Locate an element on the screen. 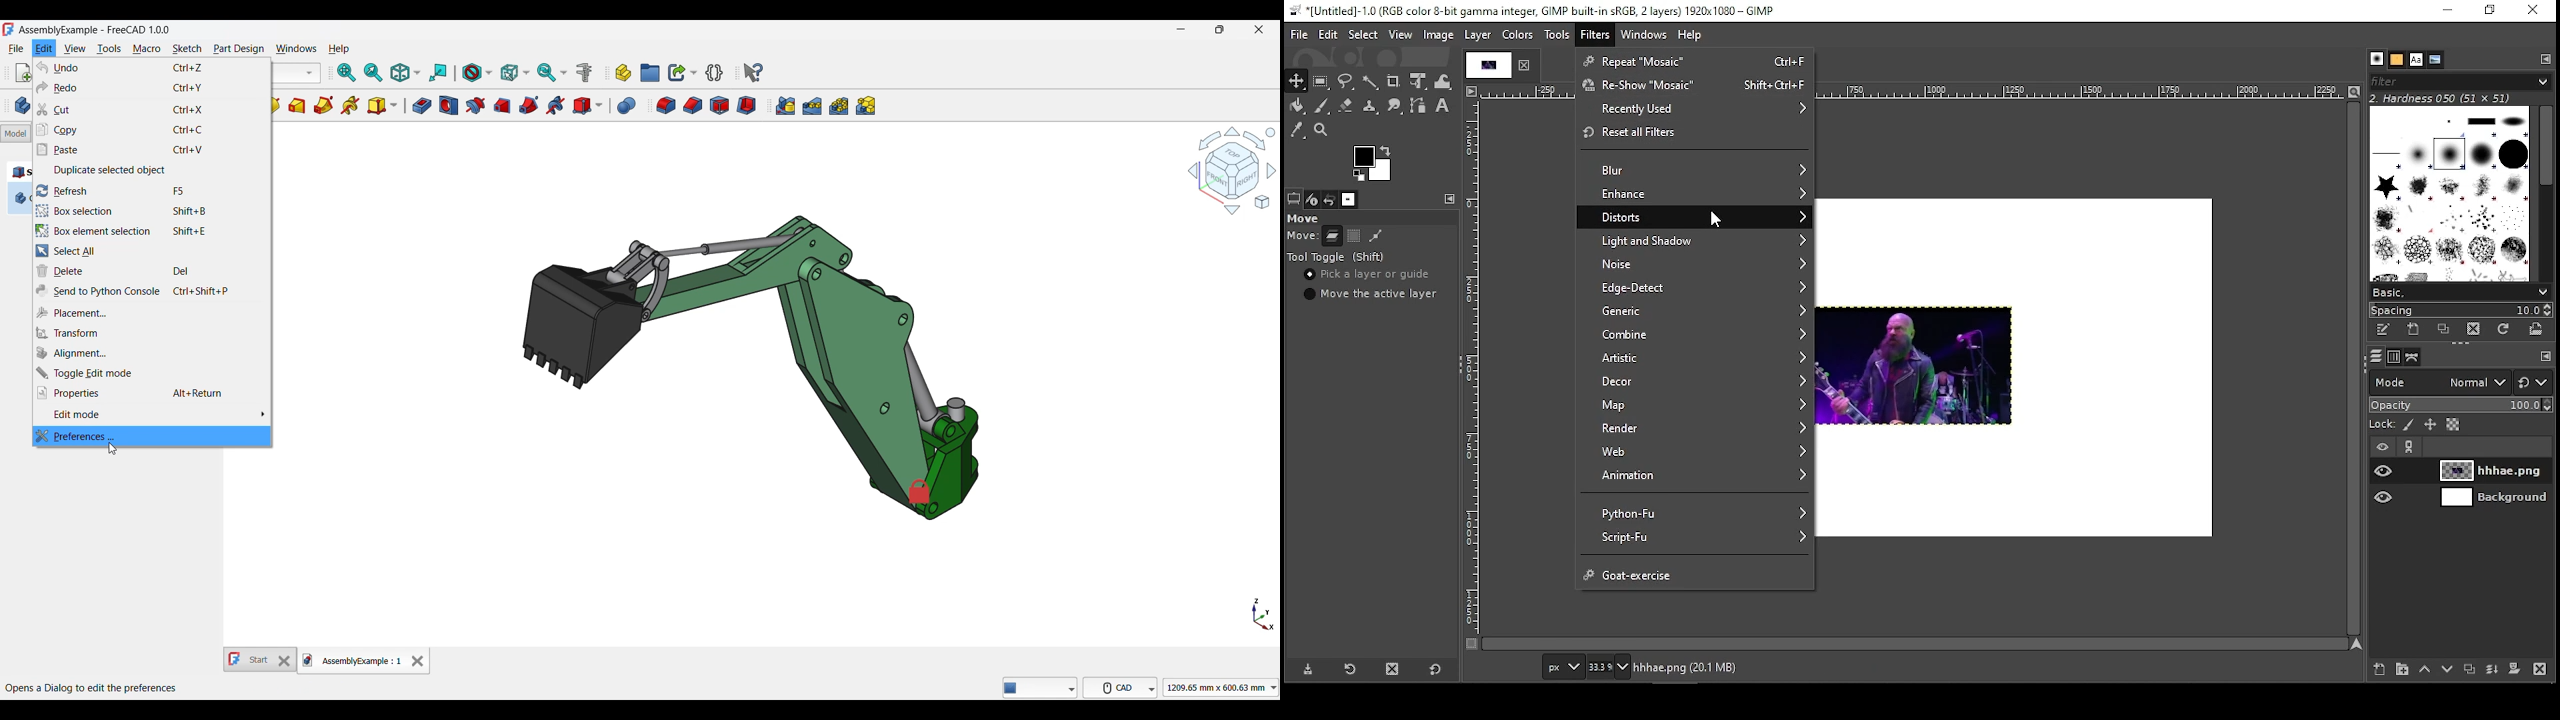  hhhae.png (20.1 mb) is located at coordinates (1686, 667).